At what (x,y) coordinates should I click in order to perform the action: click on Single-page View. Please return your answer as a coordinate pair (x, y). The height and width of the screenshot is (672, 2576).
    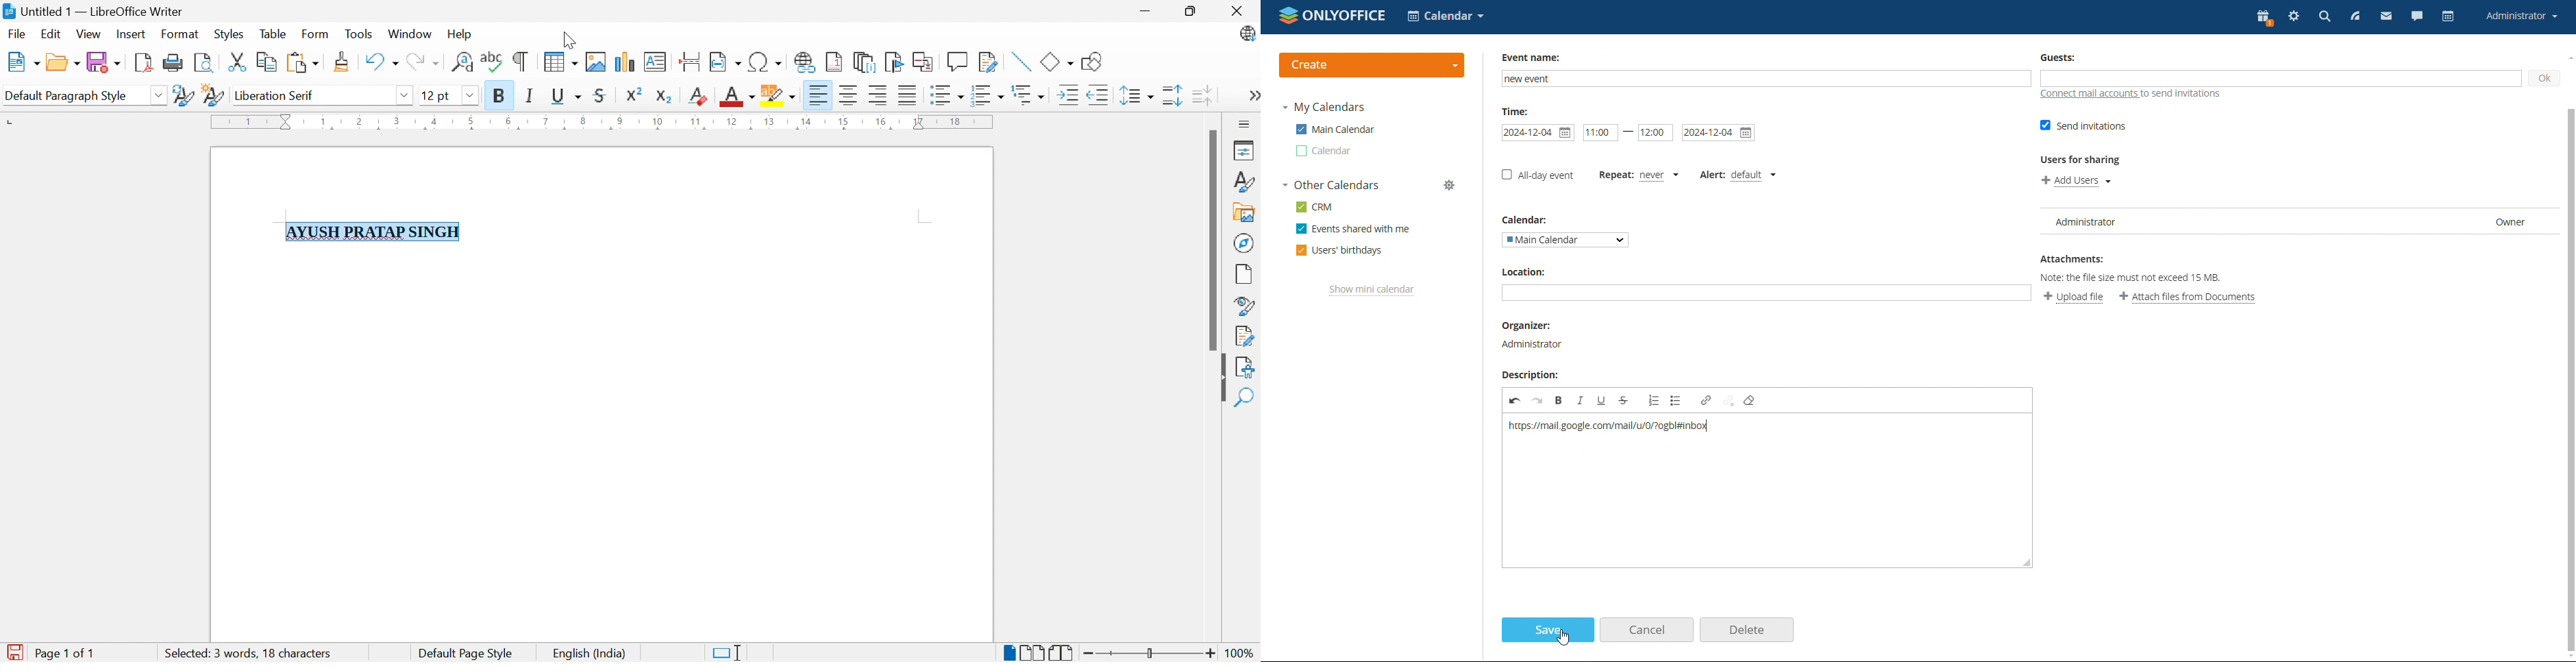
    Looking at the image, I should click on (1009, 653).